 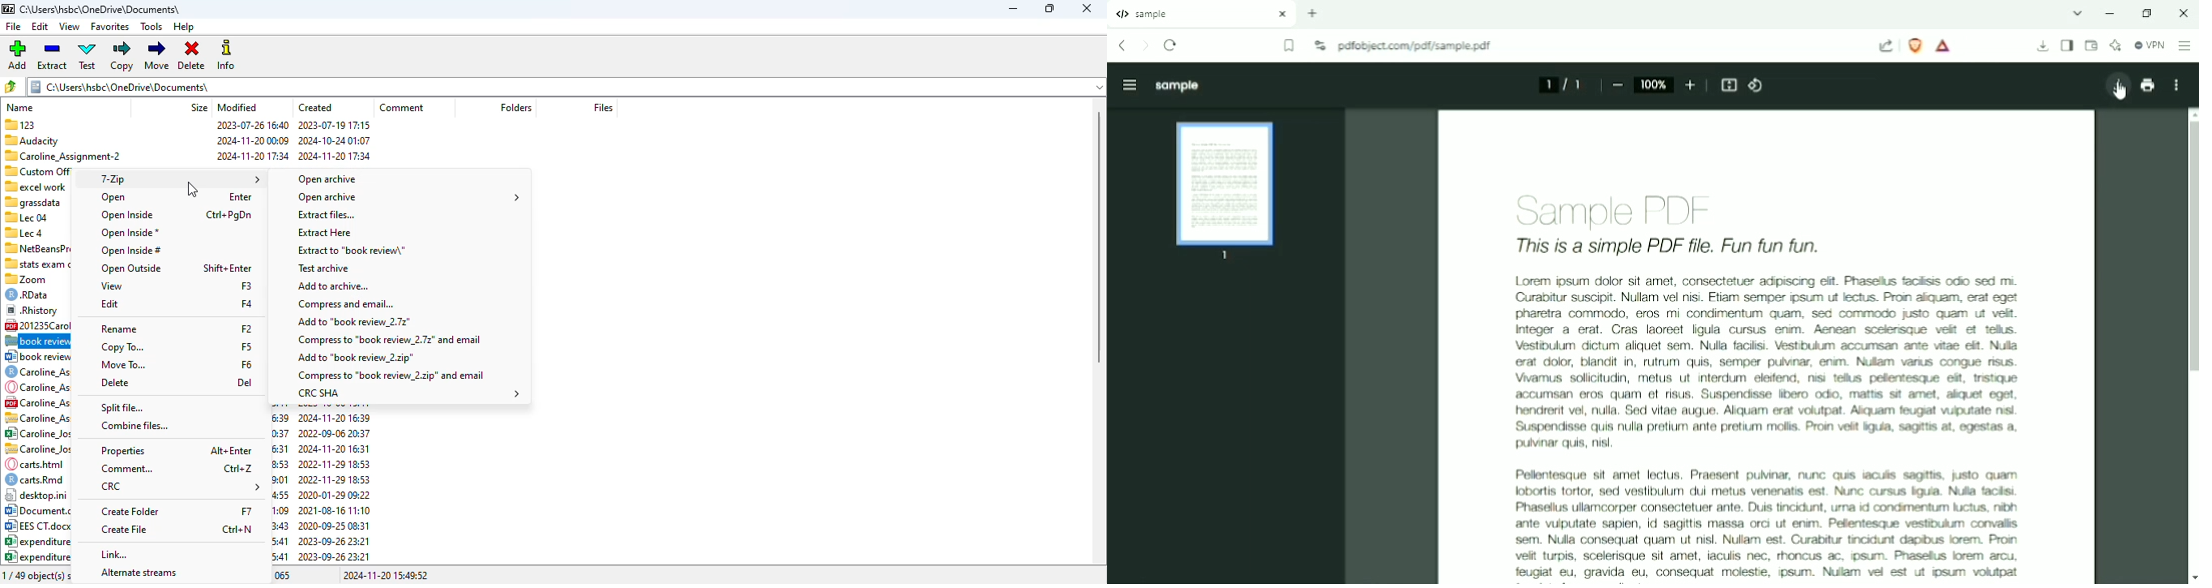 I want to click on test, so click(x=88, y=56).